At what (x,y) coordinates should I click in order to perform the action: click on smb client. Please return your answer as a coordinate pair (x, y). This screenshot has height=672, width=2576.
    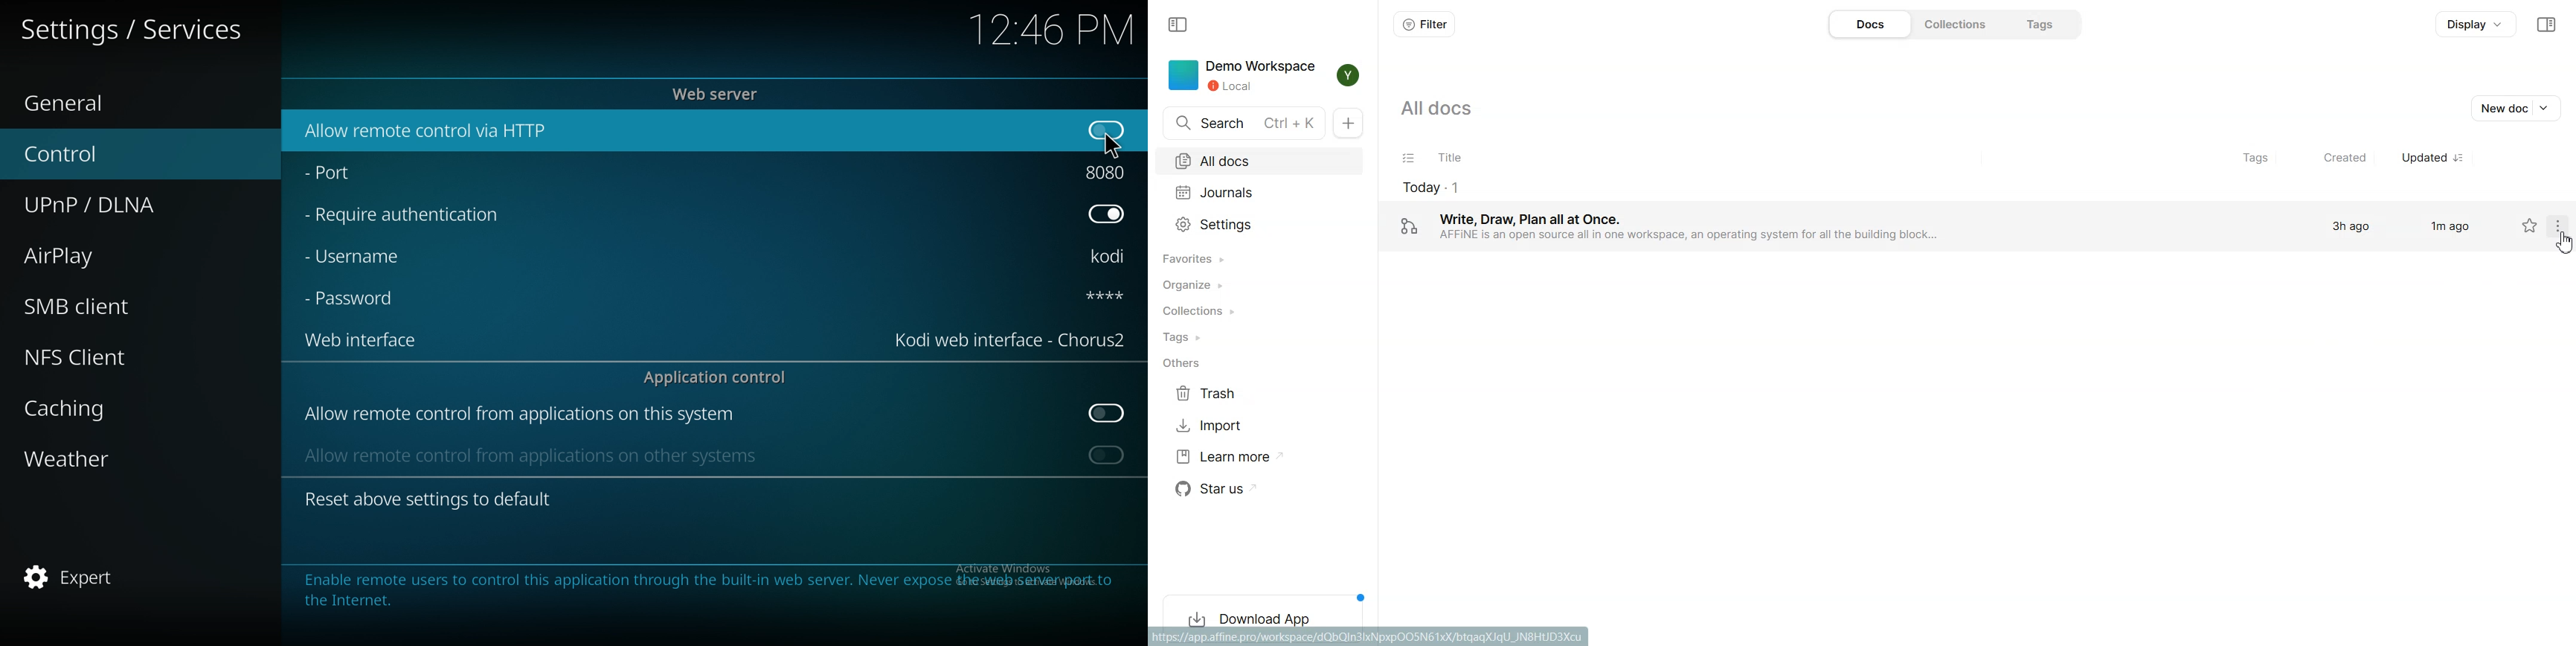
    Looking at the image, I should click on (104, 302).